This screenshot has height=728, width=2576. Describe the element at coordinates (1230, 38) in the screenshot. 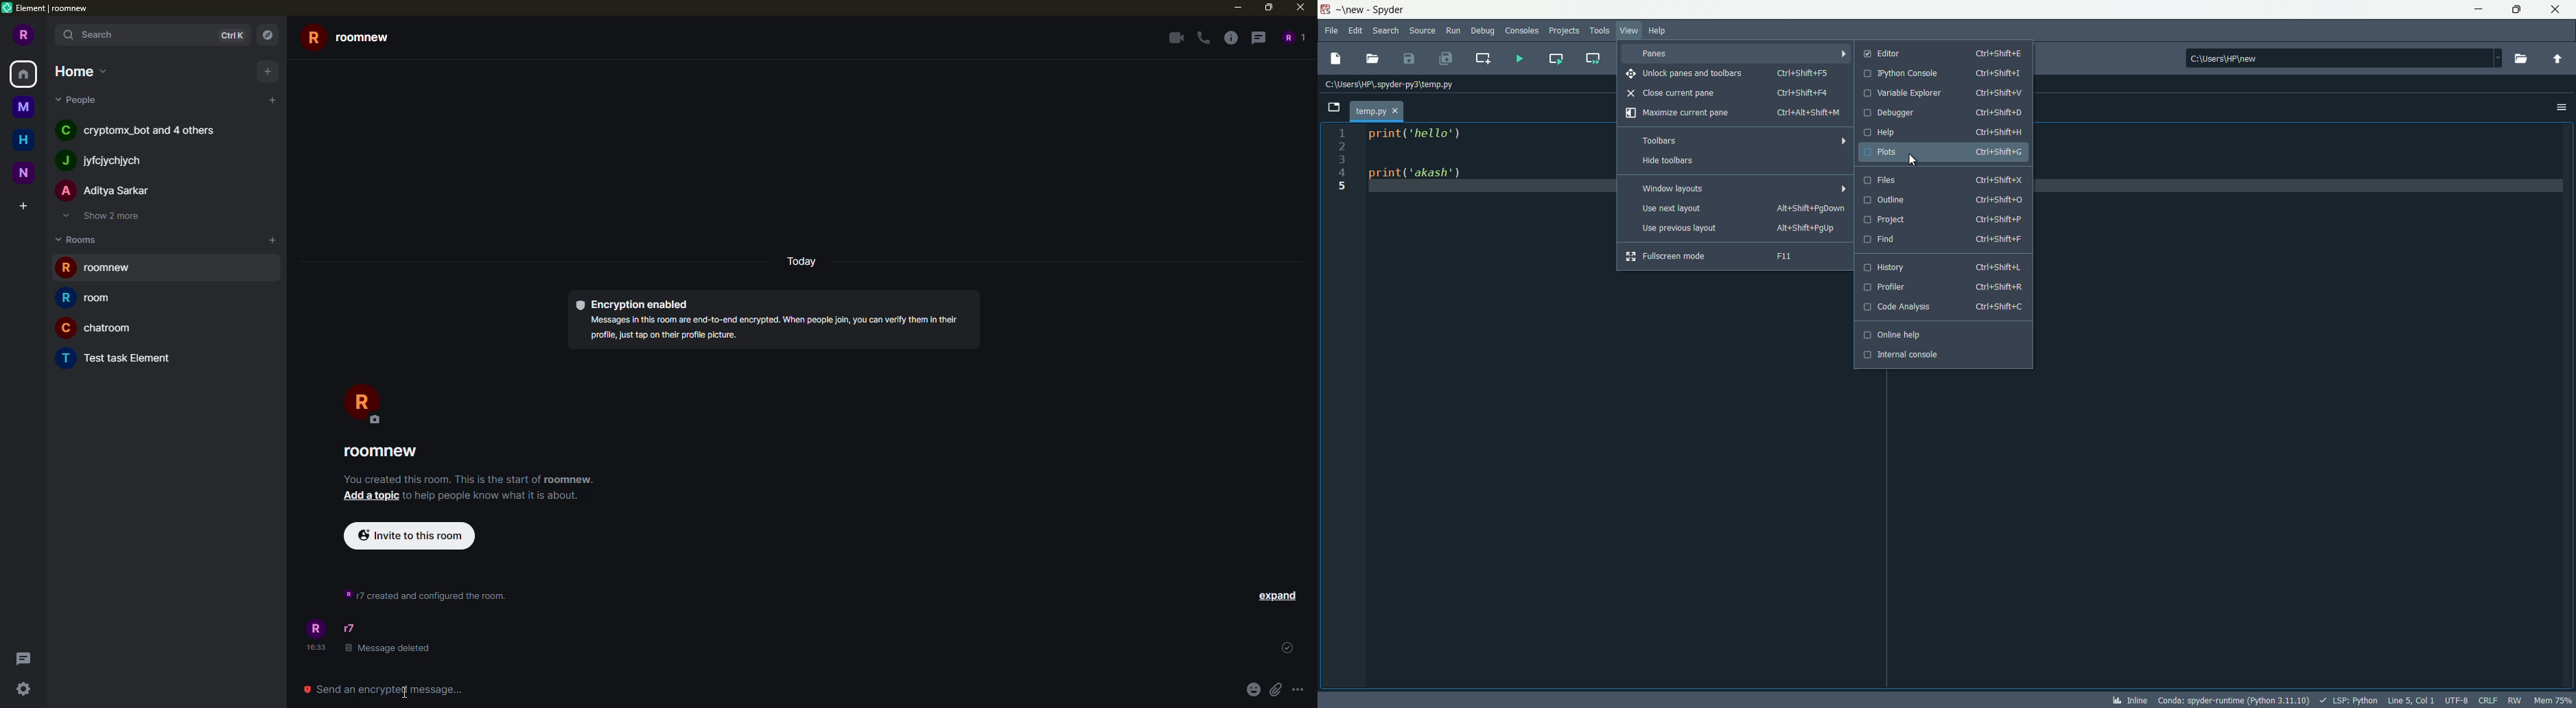

I see `info` at that location.